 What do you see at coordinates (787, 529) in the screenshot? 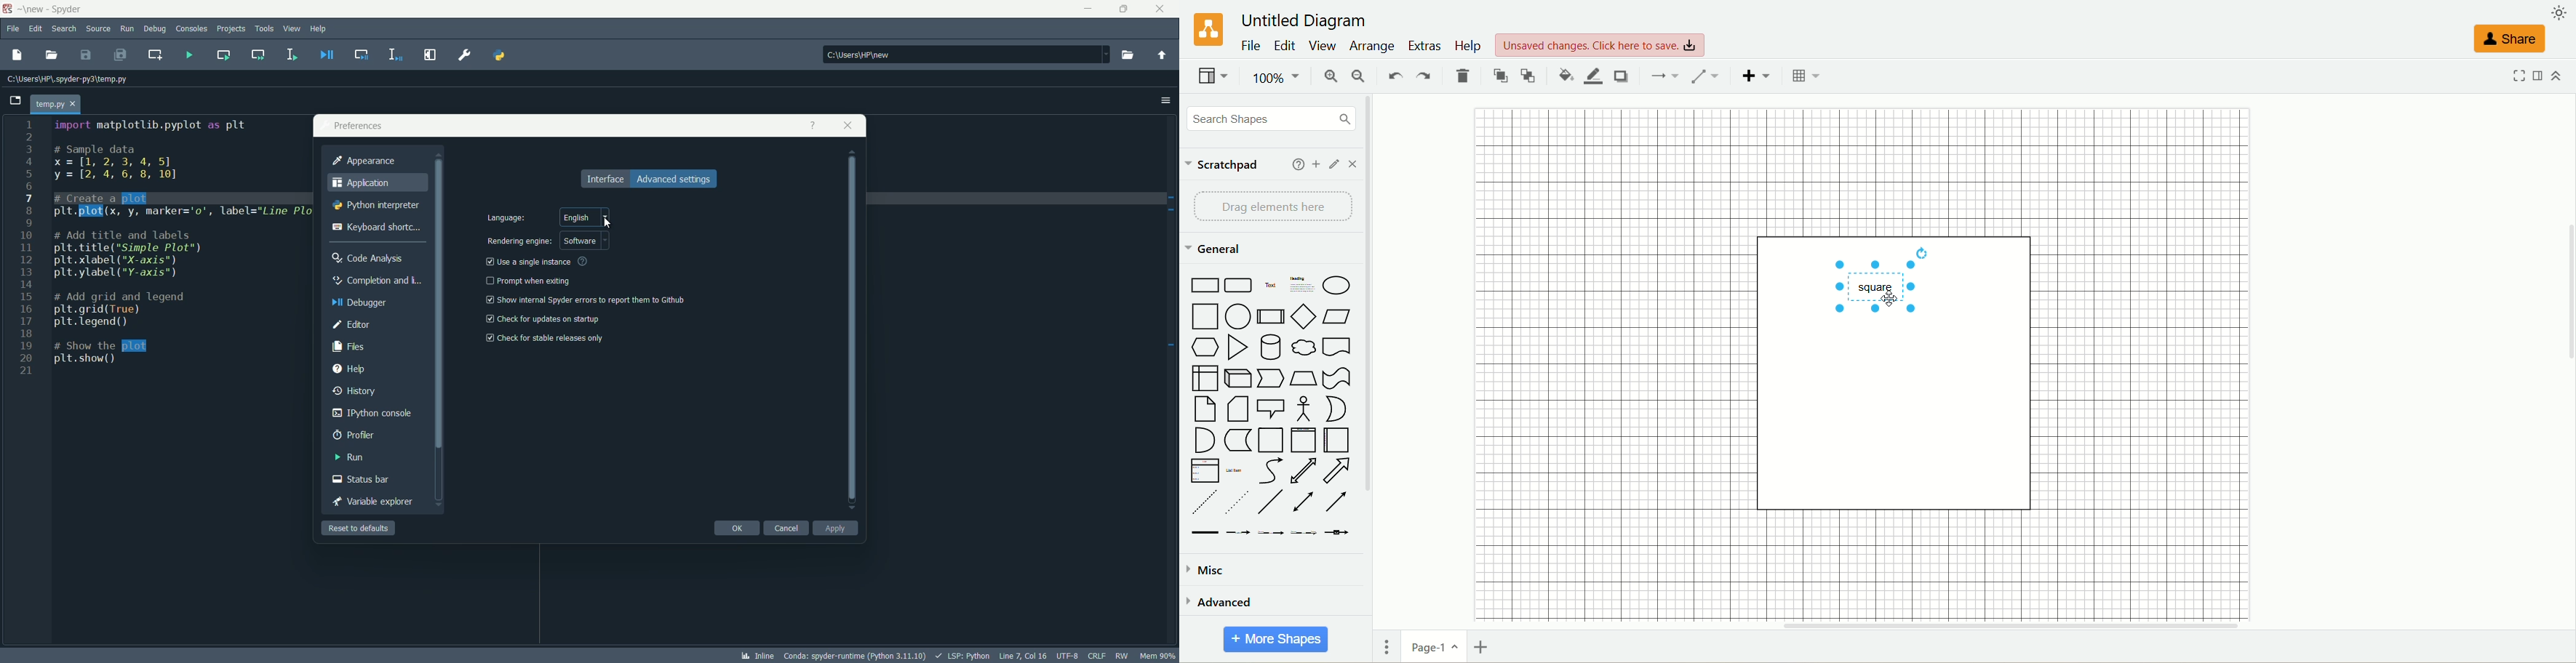
I see `cancel` at bounding box center [787, 529].